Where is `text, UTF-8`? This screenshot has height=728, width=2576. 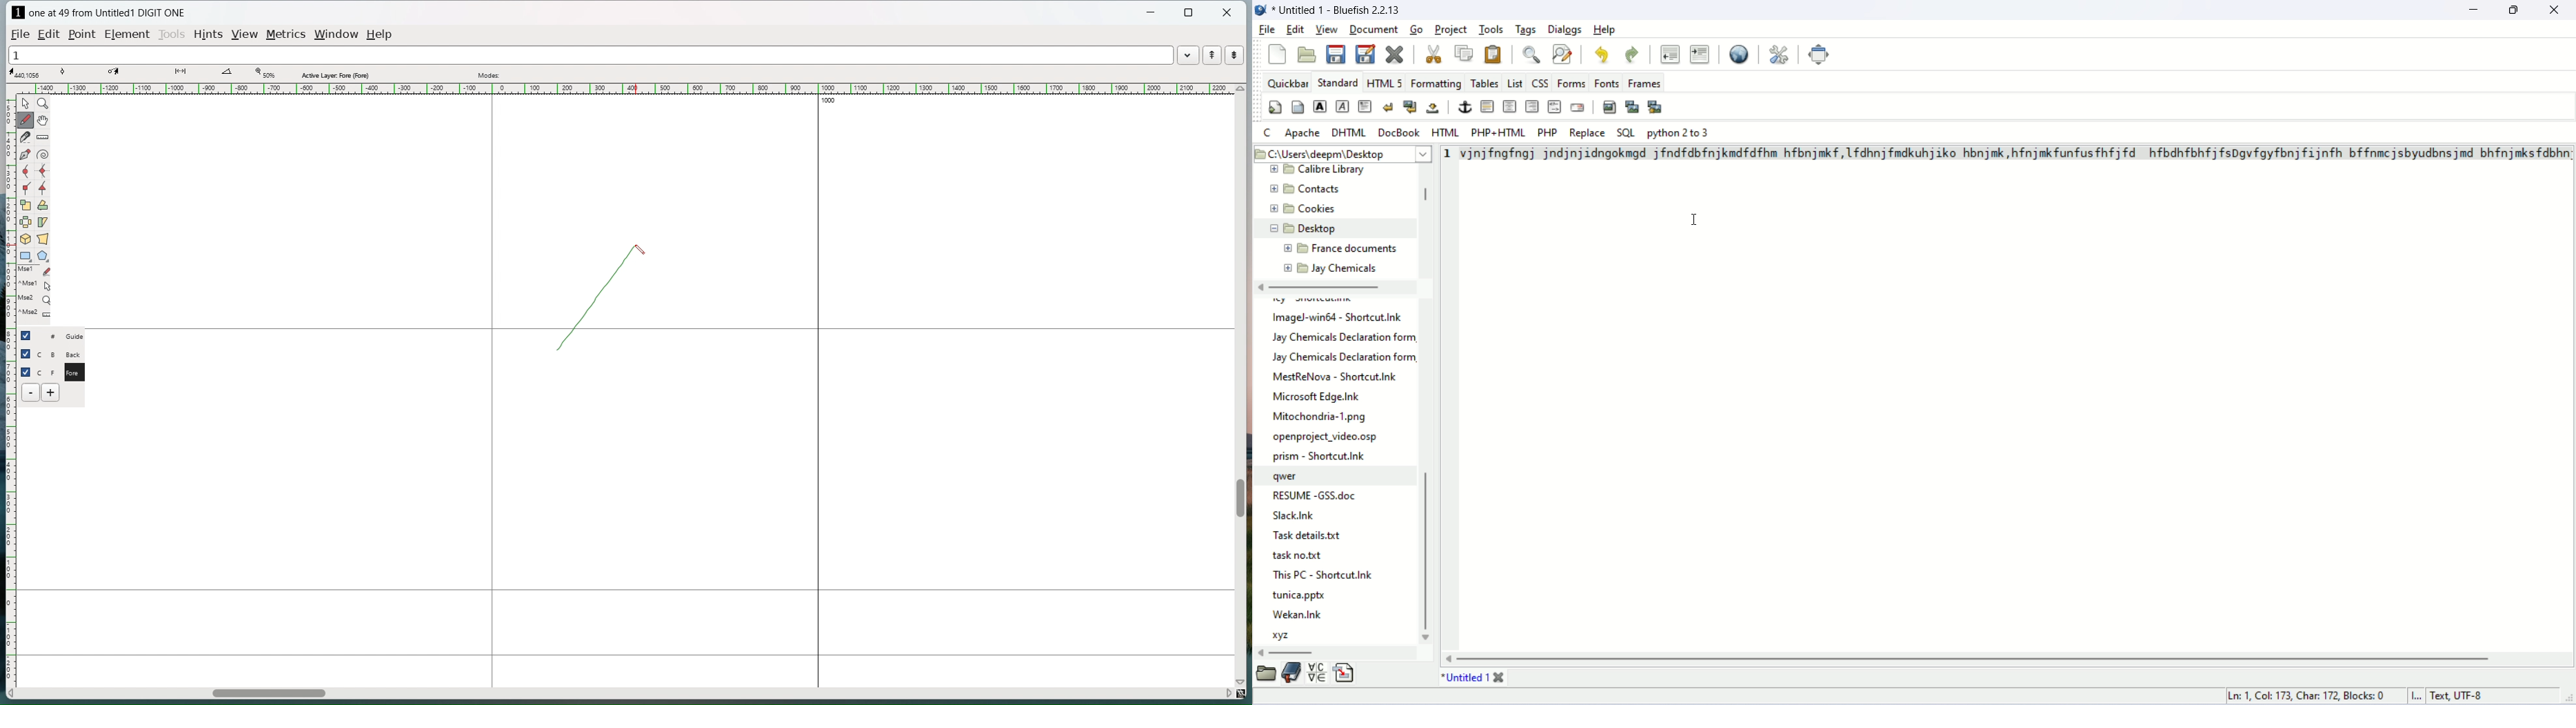 text, UTF-8 is located at coordinates (2471, 695).